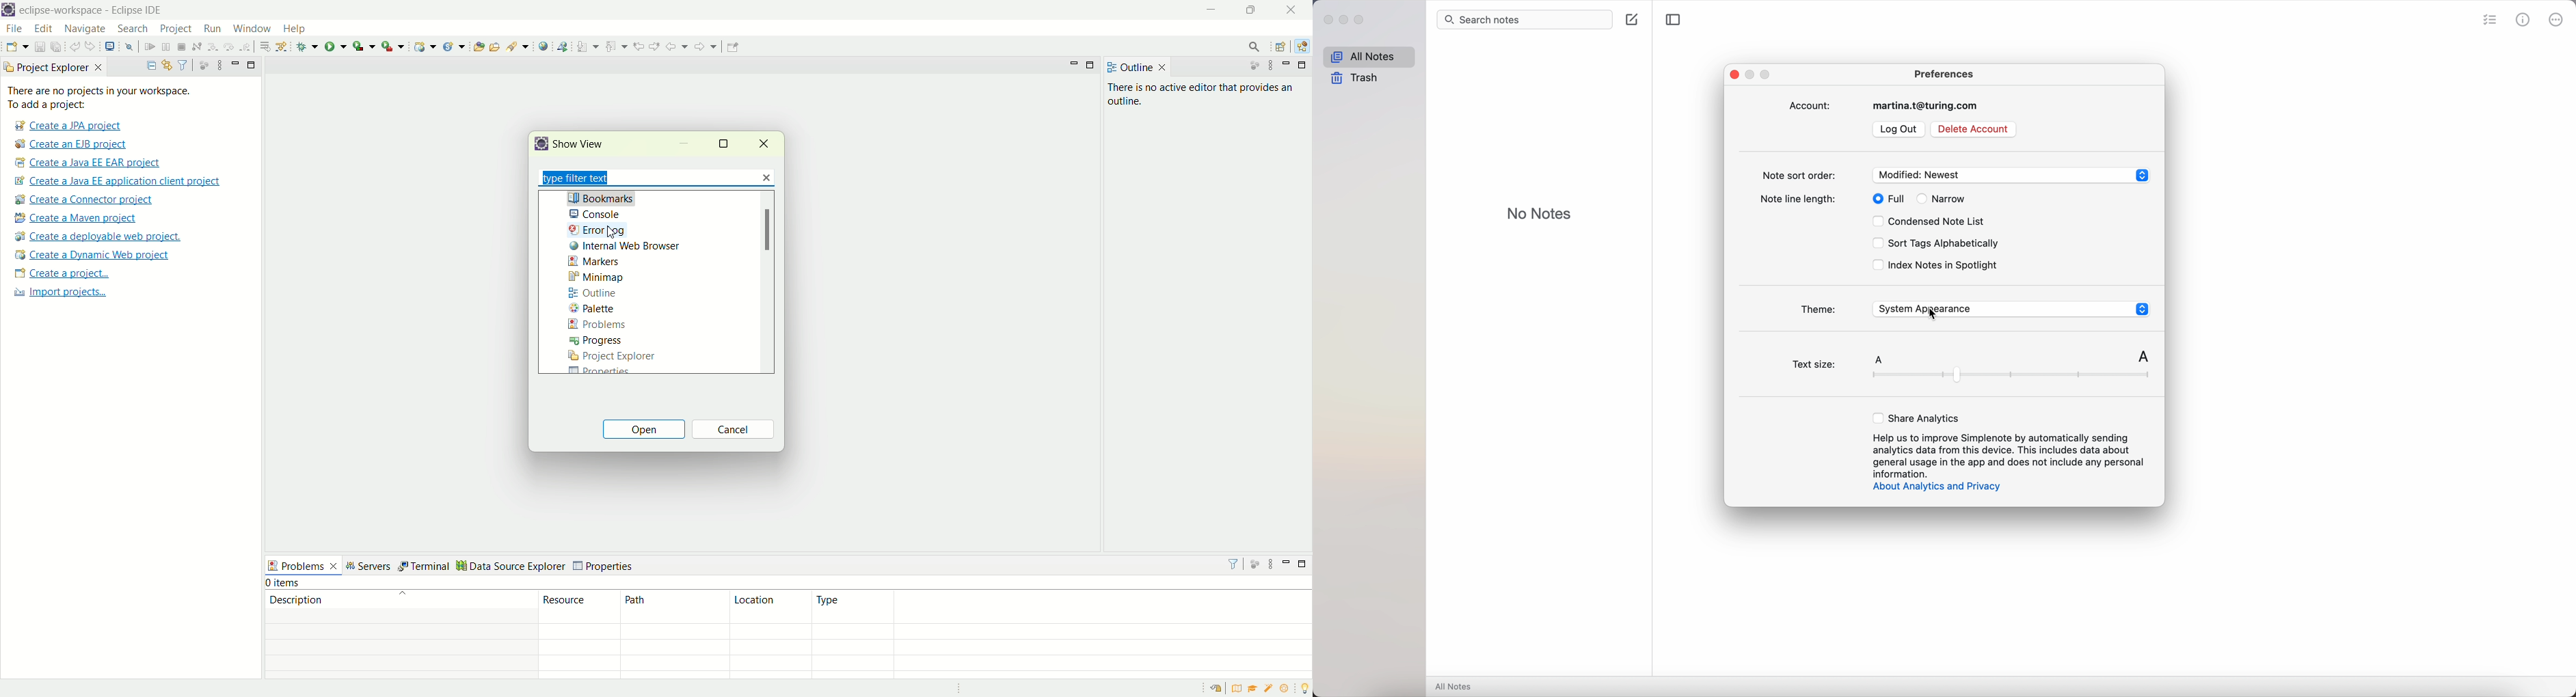 This screenshot has height=700, width=2576. What do you see at coordinates (92, 256) in the screenshot?
I see `create a dynamic web project` at bounding box center [92, 256].